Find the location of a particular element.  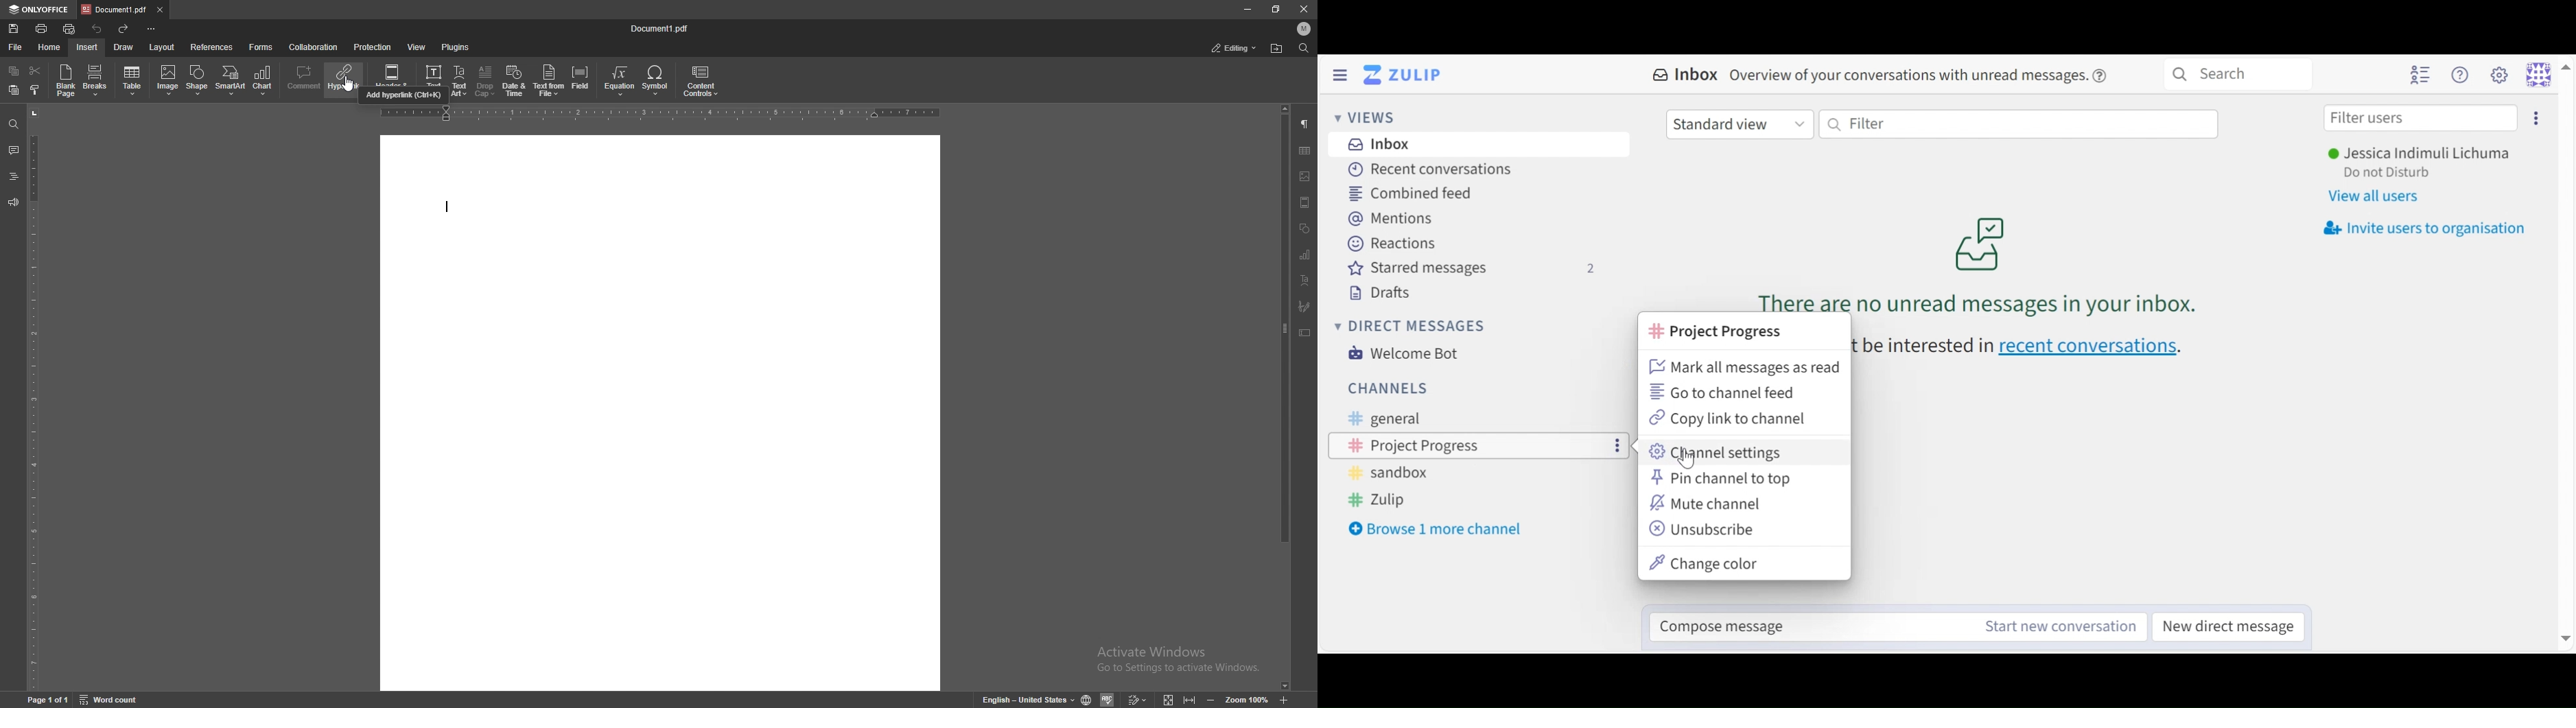

Direct messages is located at coordinates (1414, 329).